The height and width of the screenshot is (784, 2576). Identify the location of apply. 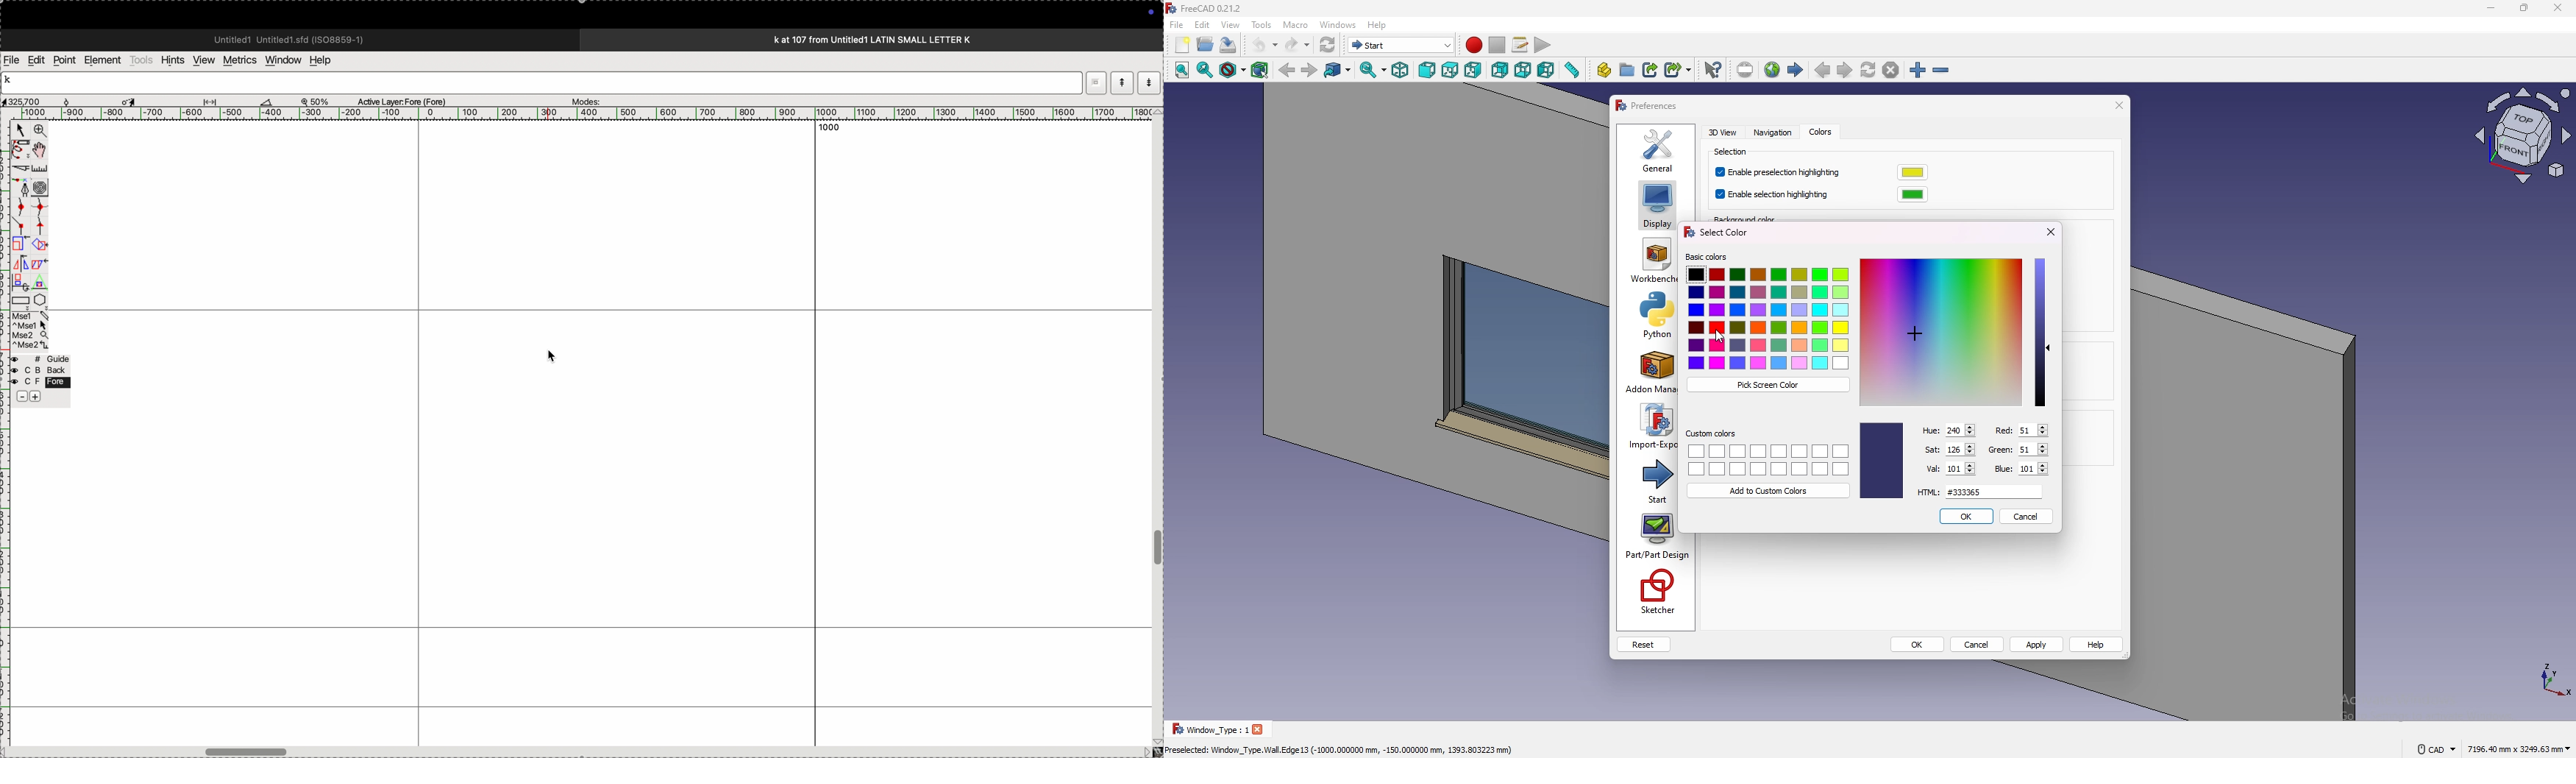
(2038, 644).